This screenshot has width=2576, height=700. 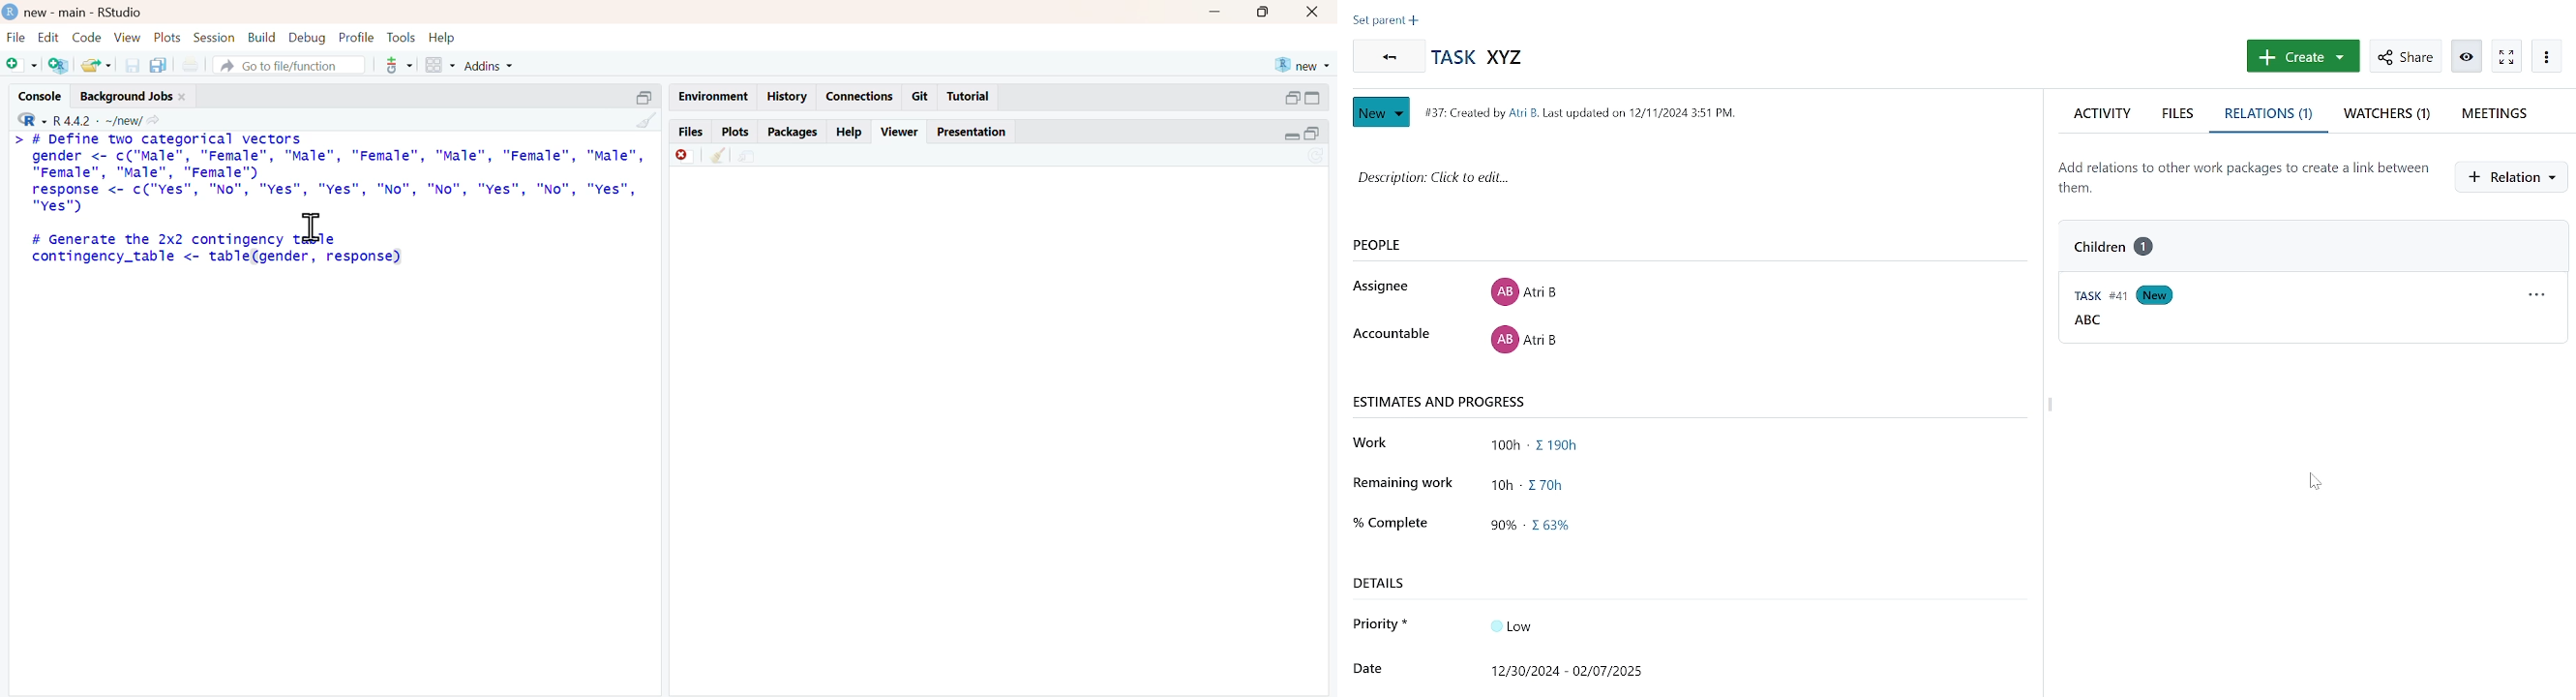 I want to click on discard, so click(x=686, y=157).